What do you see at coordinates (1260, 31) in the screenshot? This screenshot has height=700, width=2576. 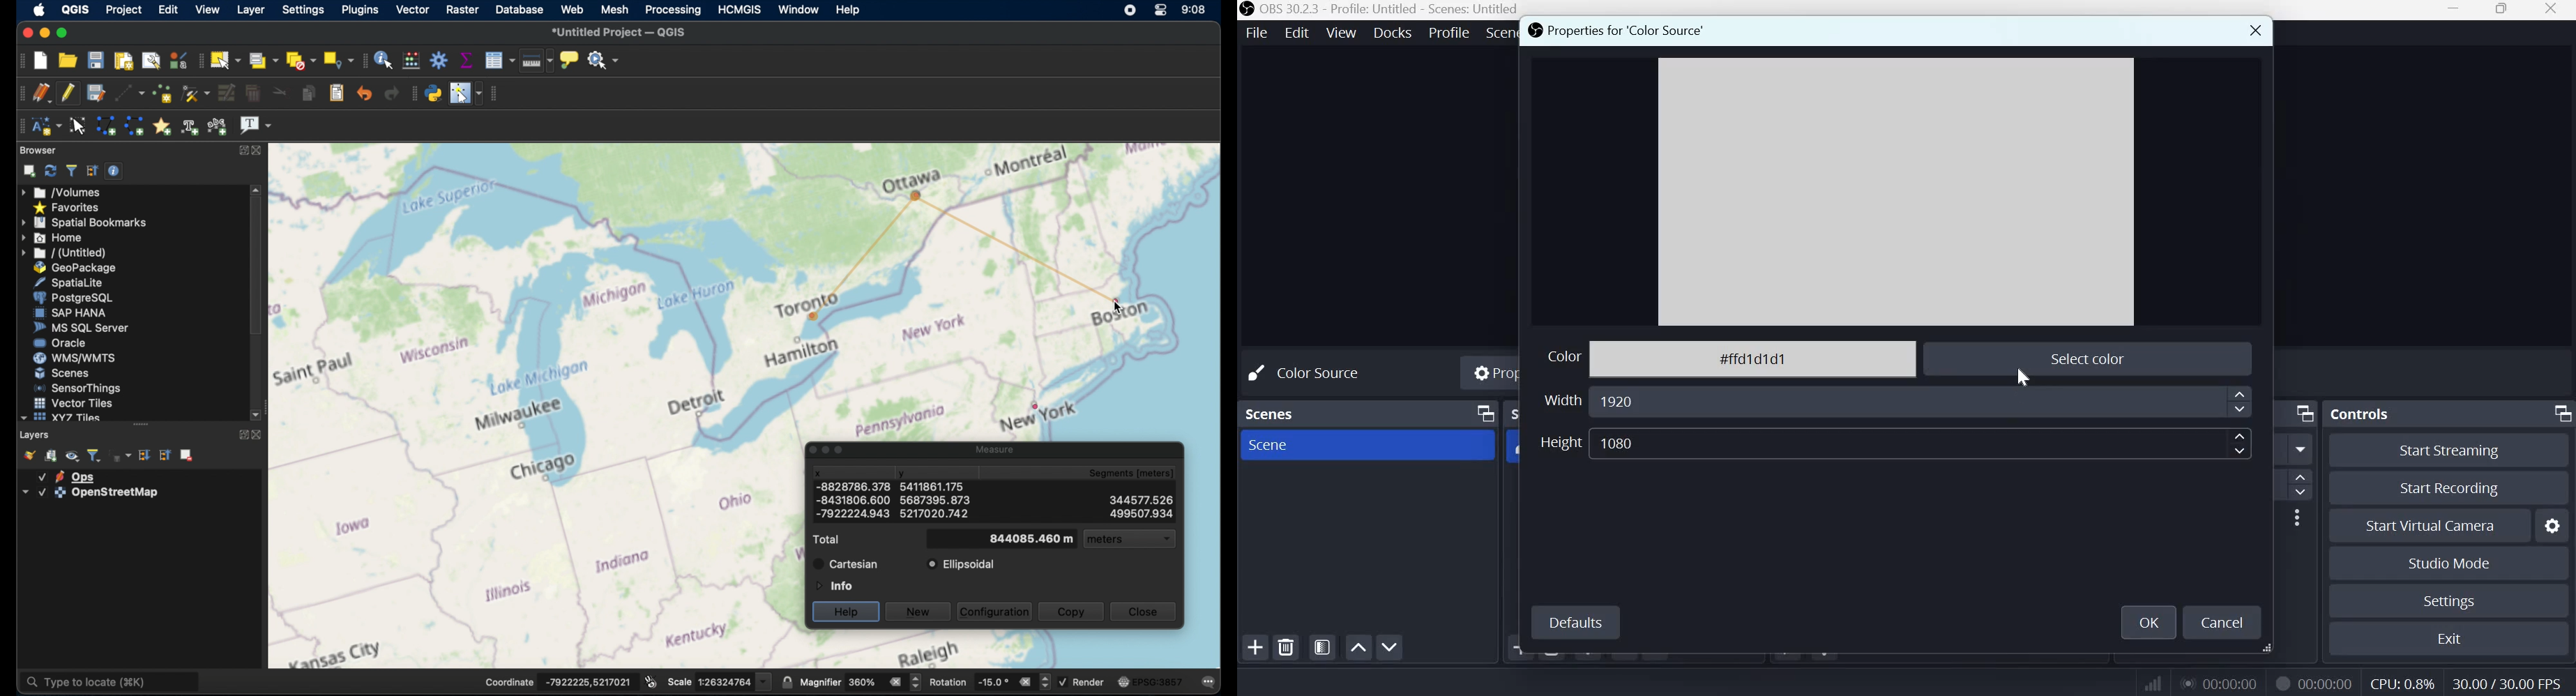 I see `File` at bounding box center [1260, 31].